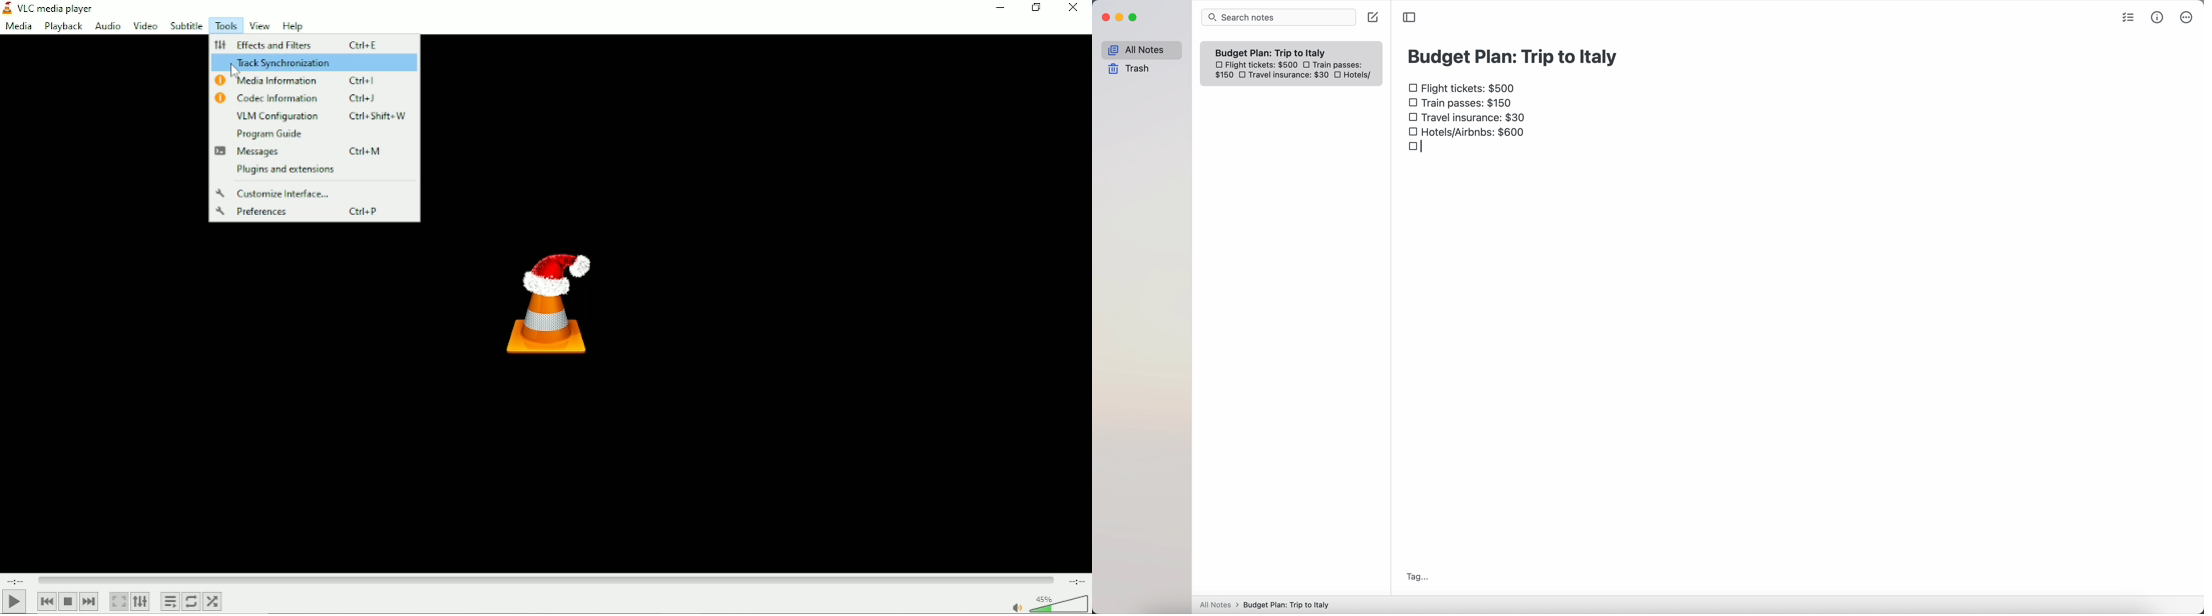 This screenshot has width=2212, height=616. I want to click on All notes > Budget Plan: Trip to Italy, so click(1269, 604).